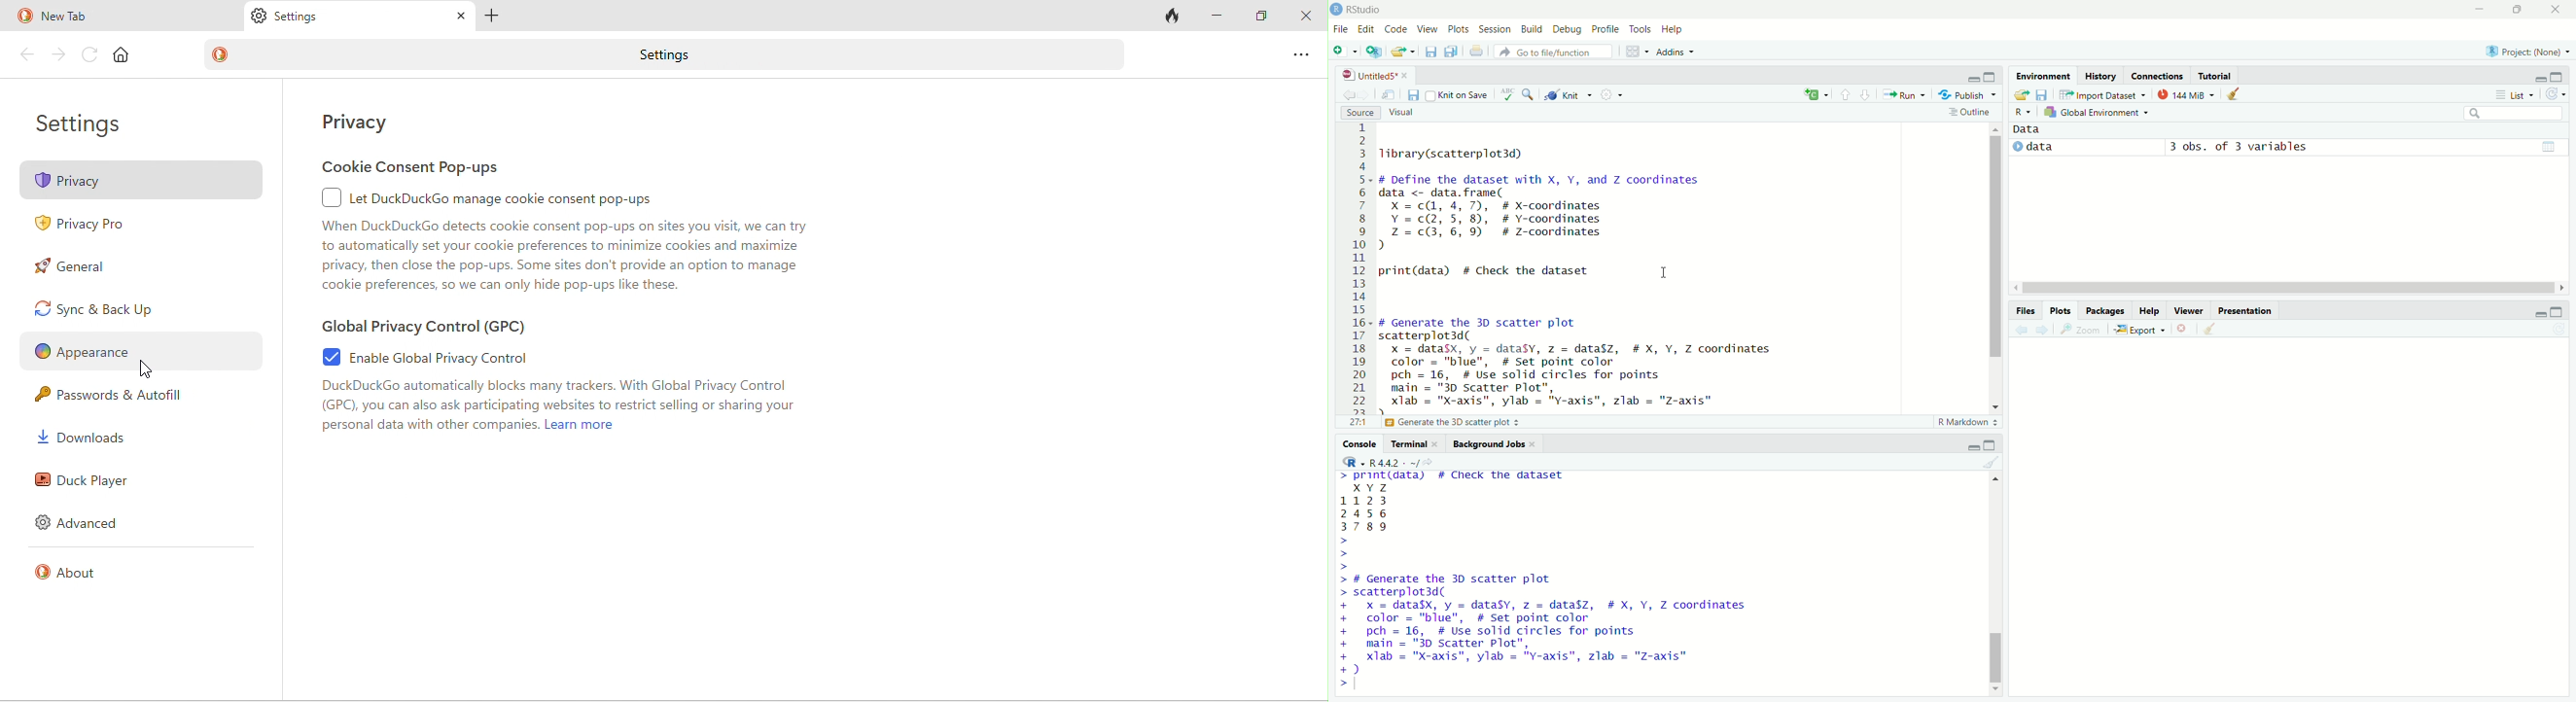  Describe the element at coordinates (1486, 272) in the screenshot. I see `orint(data) # Check the dataset` at that location.